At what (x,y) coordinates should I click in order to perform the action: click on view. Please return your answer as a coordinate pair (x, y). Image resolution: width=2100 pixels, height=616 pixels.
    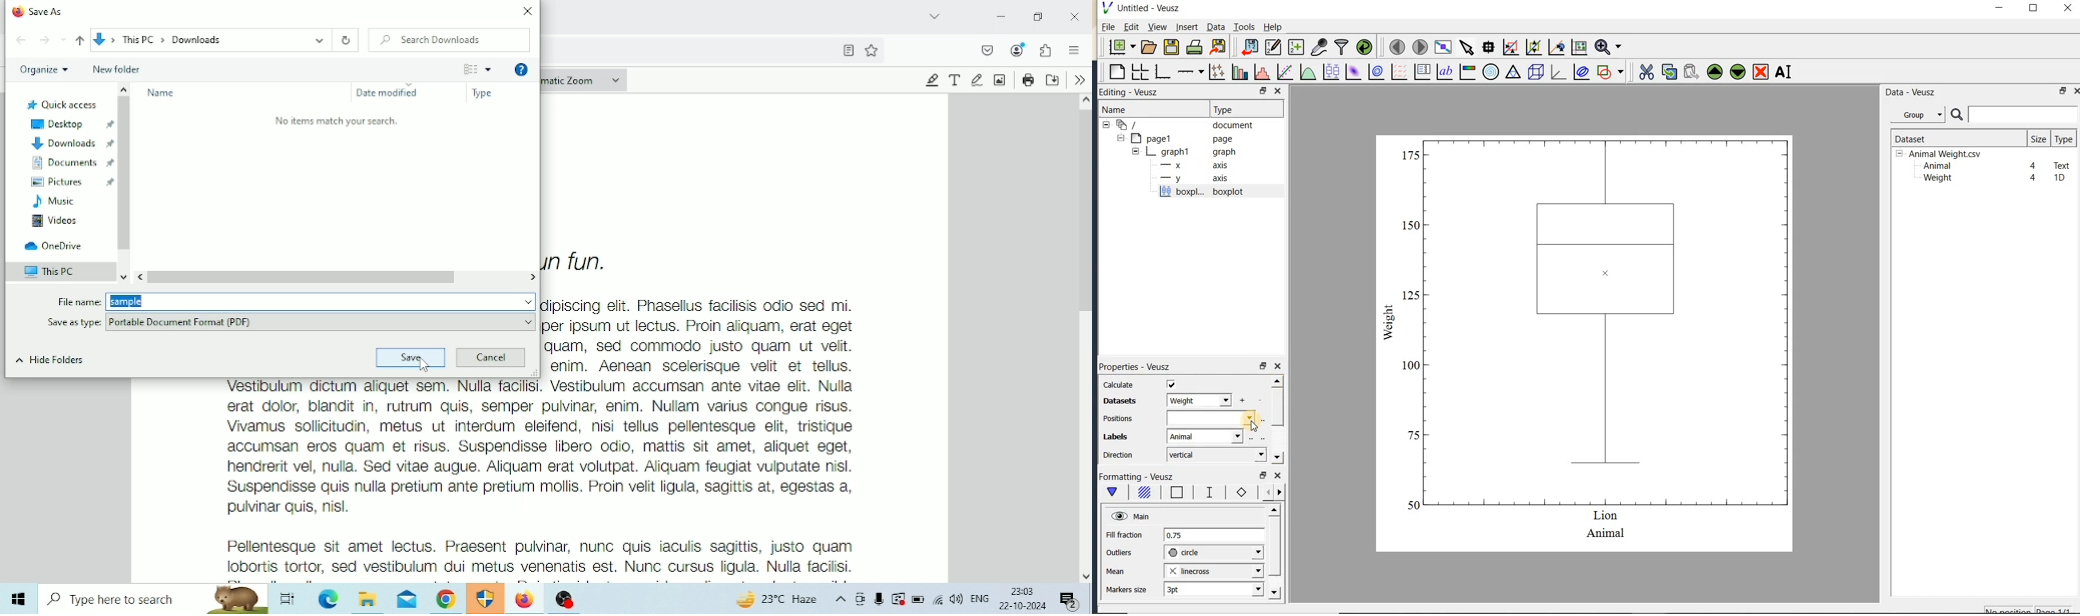
    Looking at the image, I should click on (1156, 28).